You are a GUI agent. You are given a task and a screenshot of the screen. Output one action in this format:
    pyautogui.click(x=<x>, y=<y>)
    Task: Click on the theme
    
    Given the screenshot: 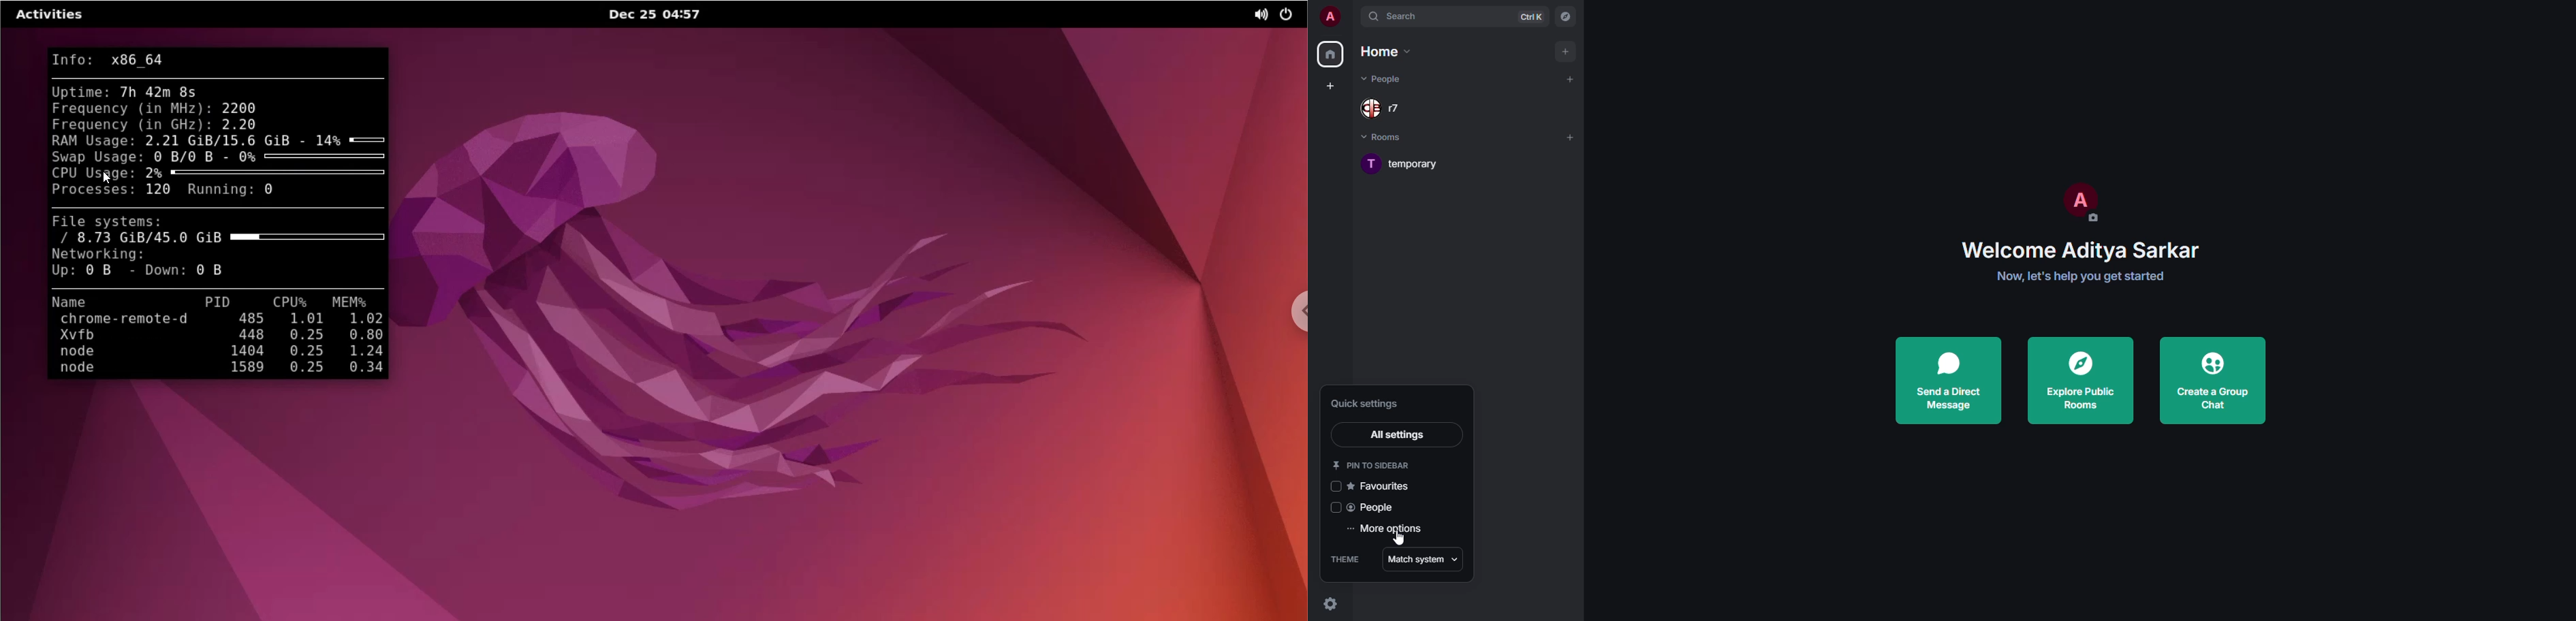 What is the action you would take?
    pyautogui.click(x=1345, y=558)
    